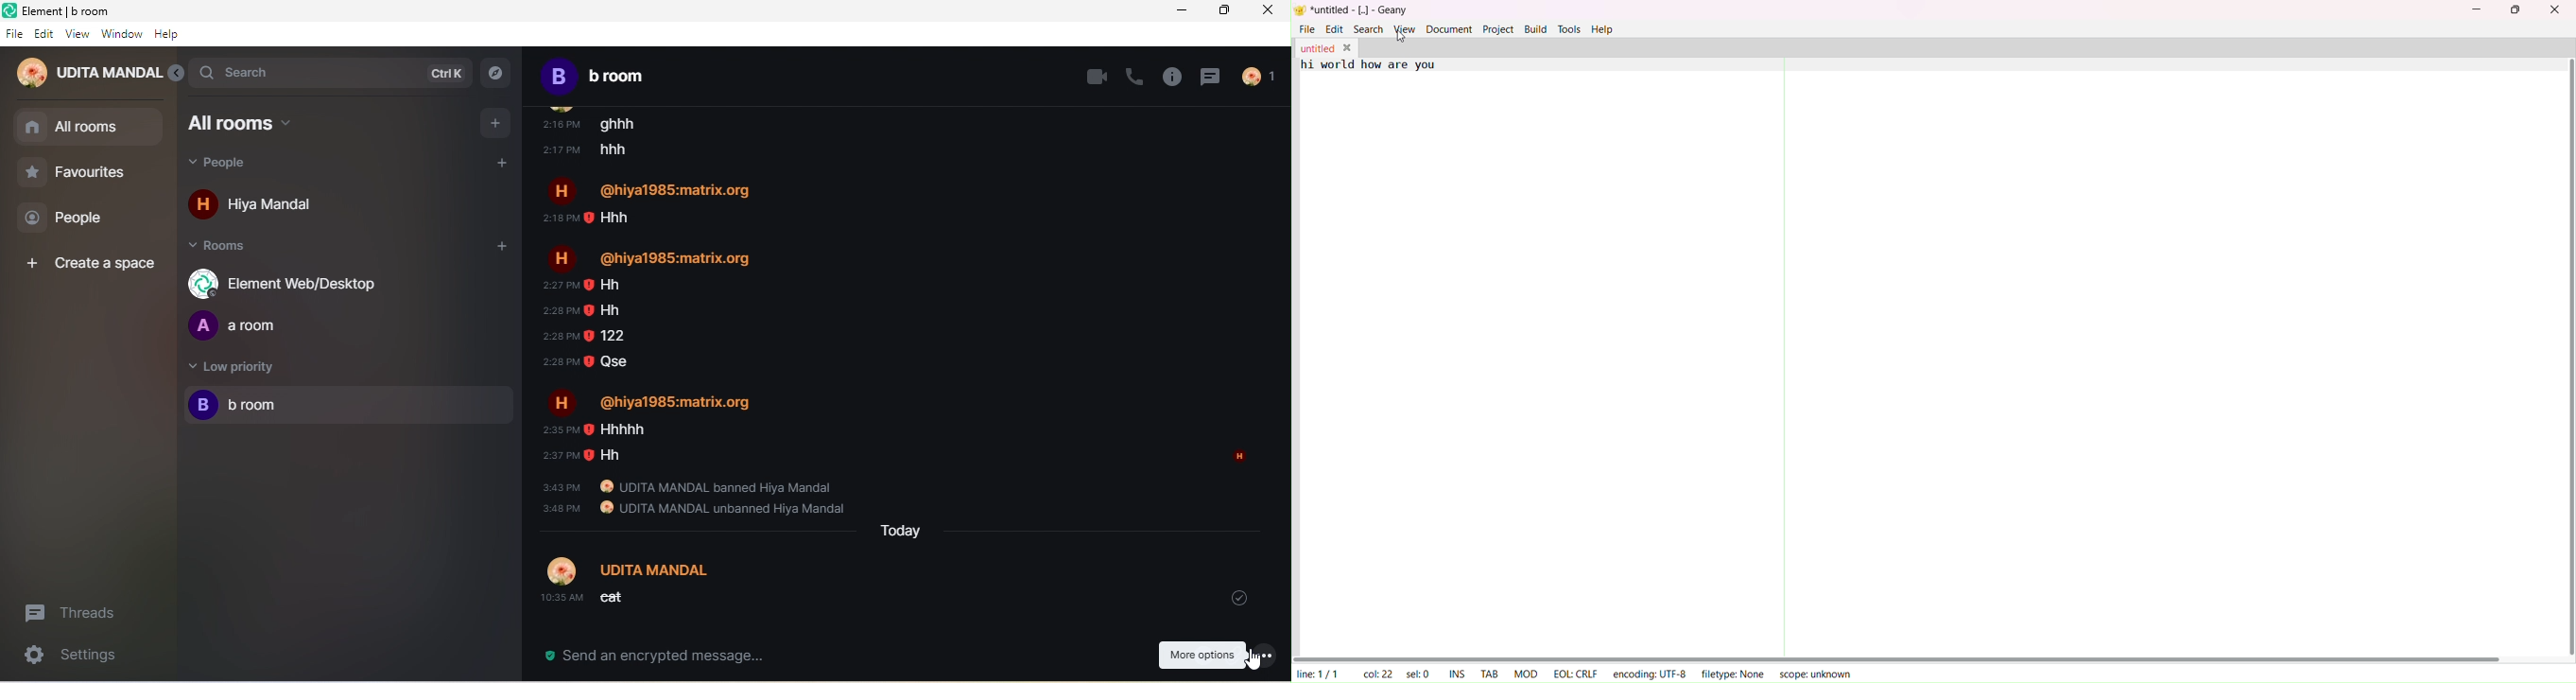 The width and height of the screenshot is (2576, 700). What do you see at coordinates (1173, 77) in the screenshot?
I see `room info` at bounding box center [1173, 77].